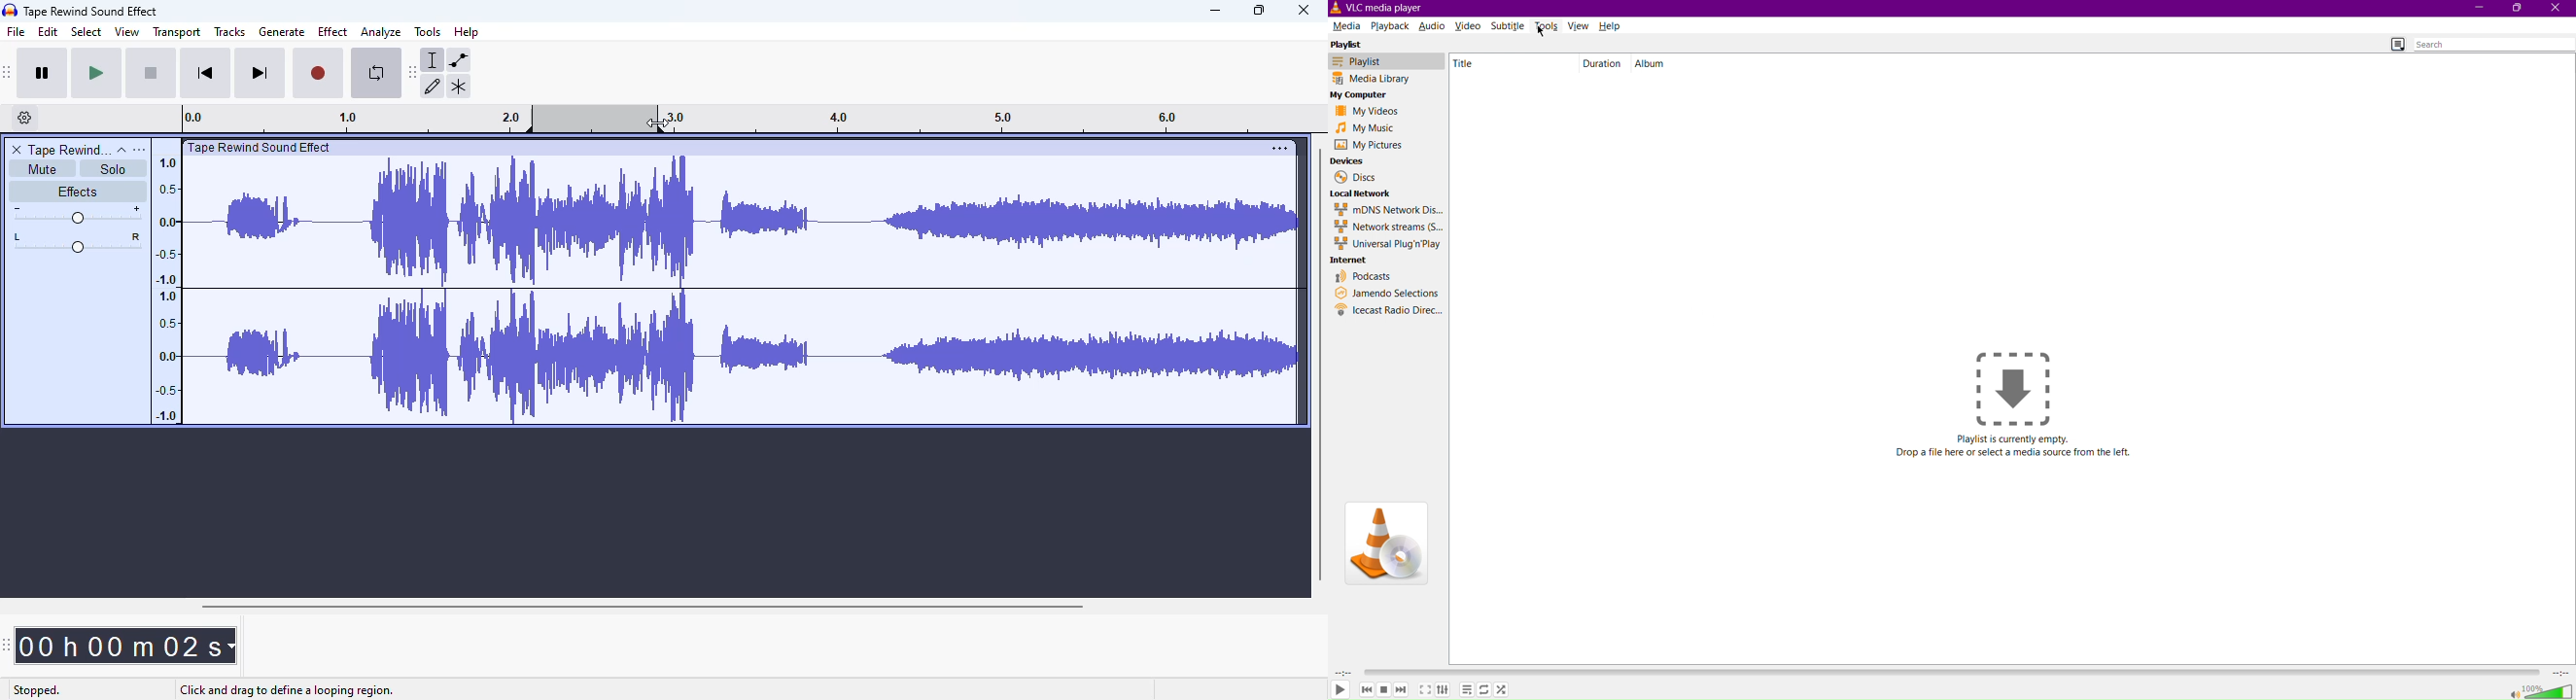 The width and height of the screenshot is (2576, 700). What do you see at coordinates (639, 606) in the screenshot?
I see `horizontal scroll bar` at bounding box center [639, 606].